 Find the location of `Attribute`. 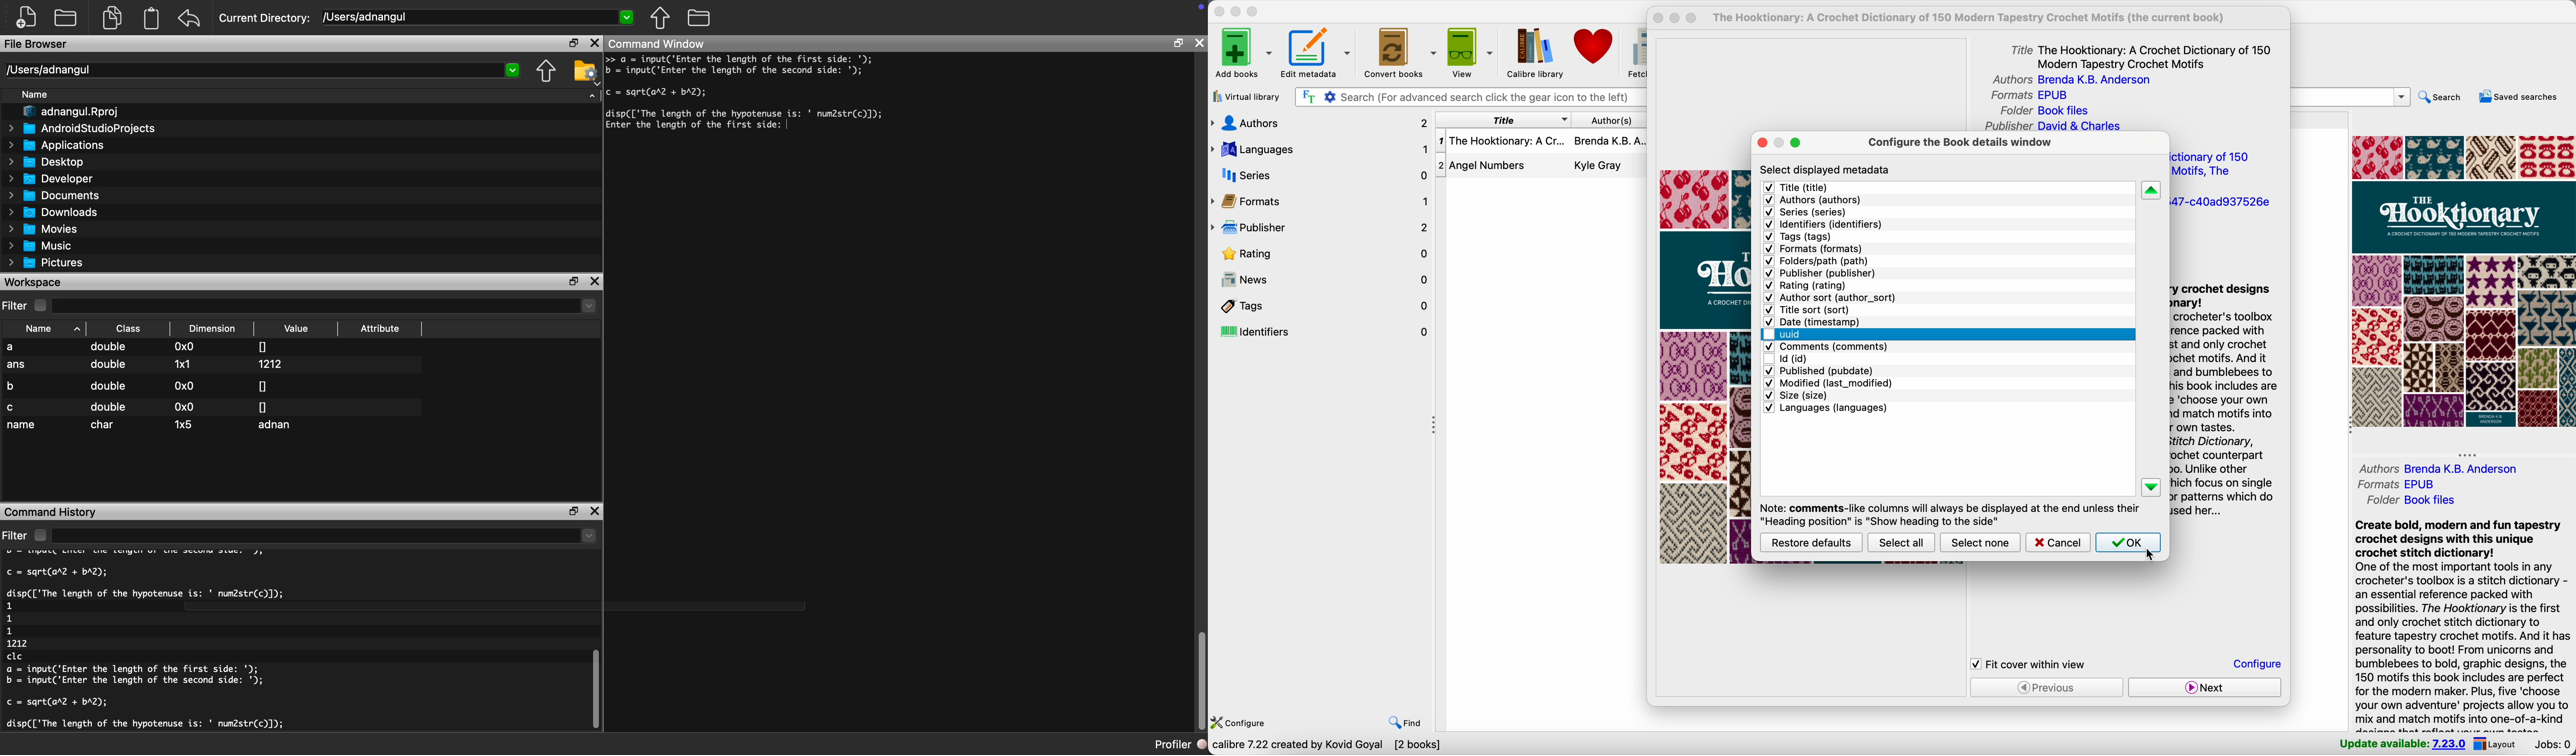

Attribute is located at coordinates (380, 331).